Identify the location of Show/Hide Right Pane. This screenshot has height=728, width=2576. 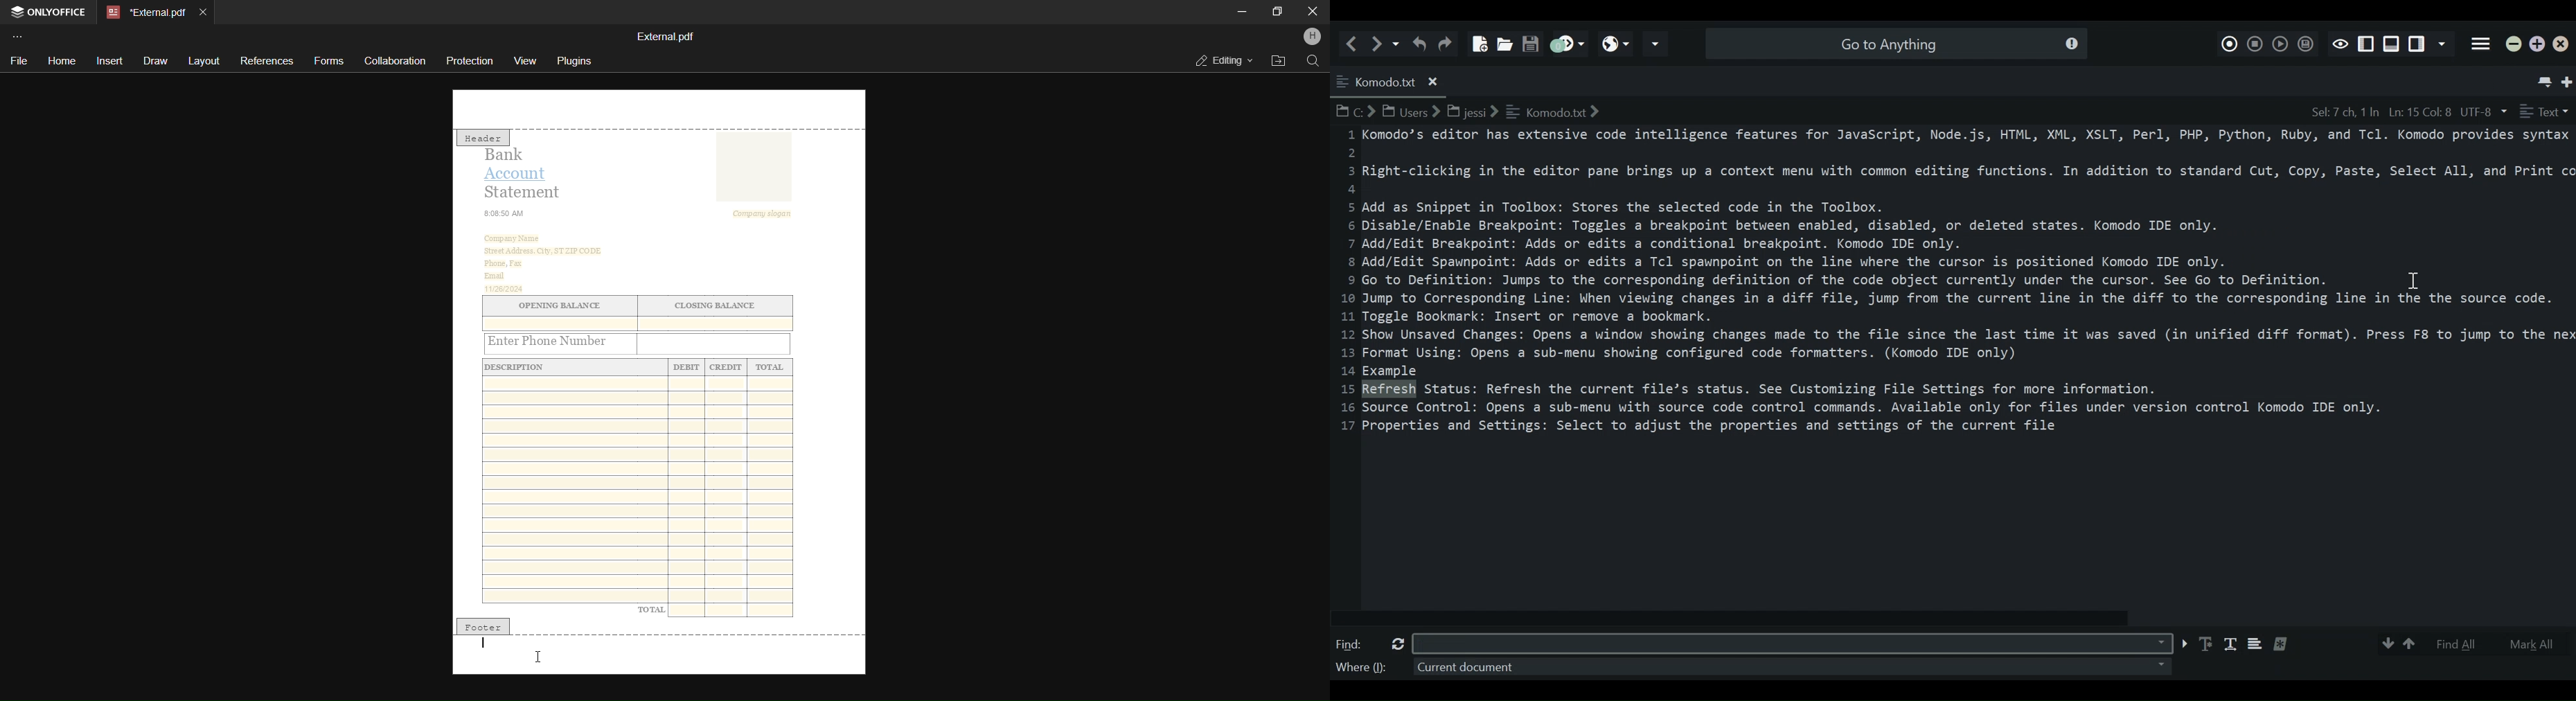
(2366, 44).